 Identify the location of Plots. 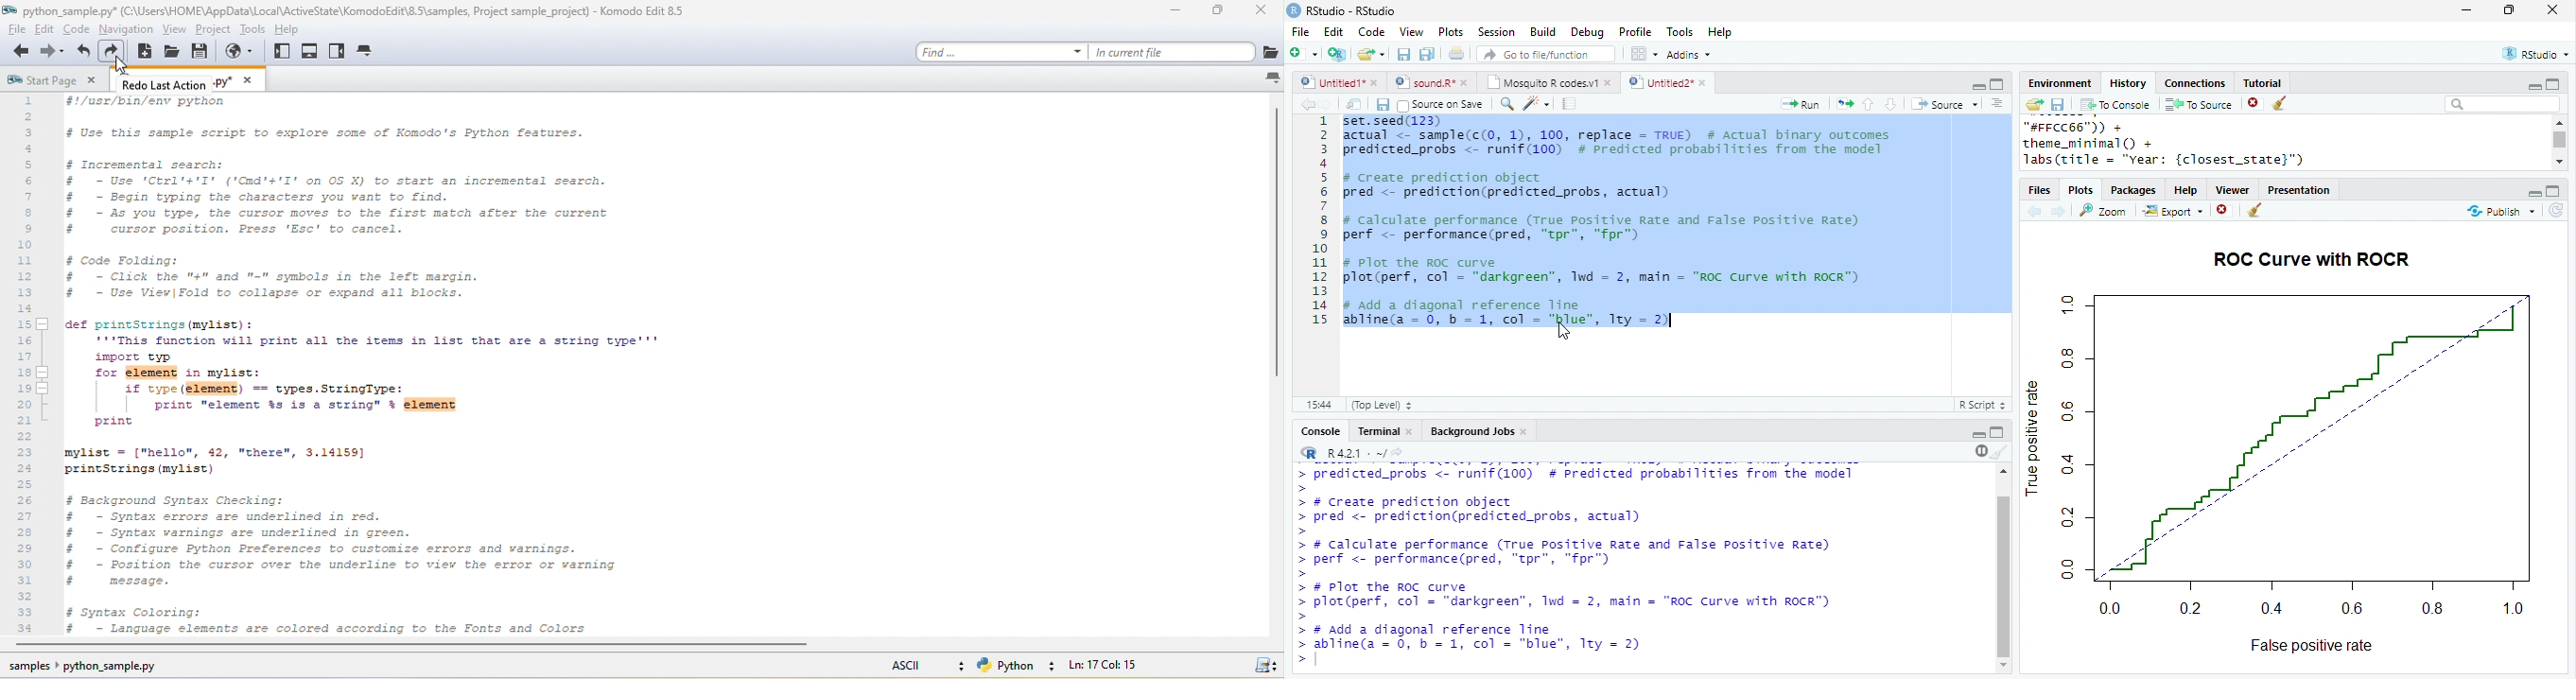
(2082, 191).